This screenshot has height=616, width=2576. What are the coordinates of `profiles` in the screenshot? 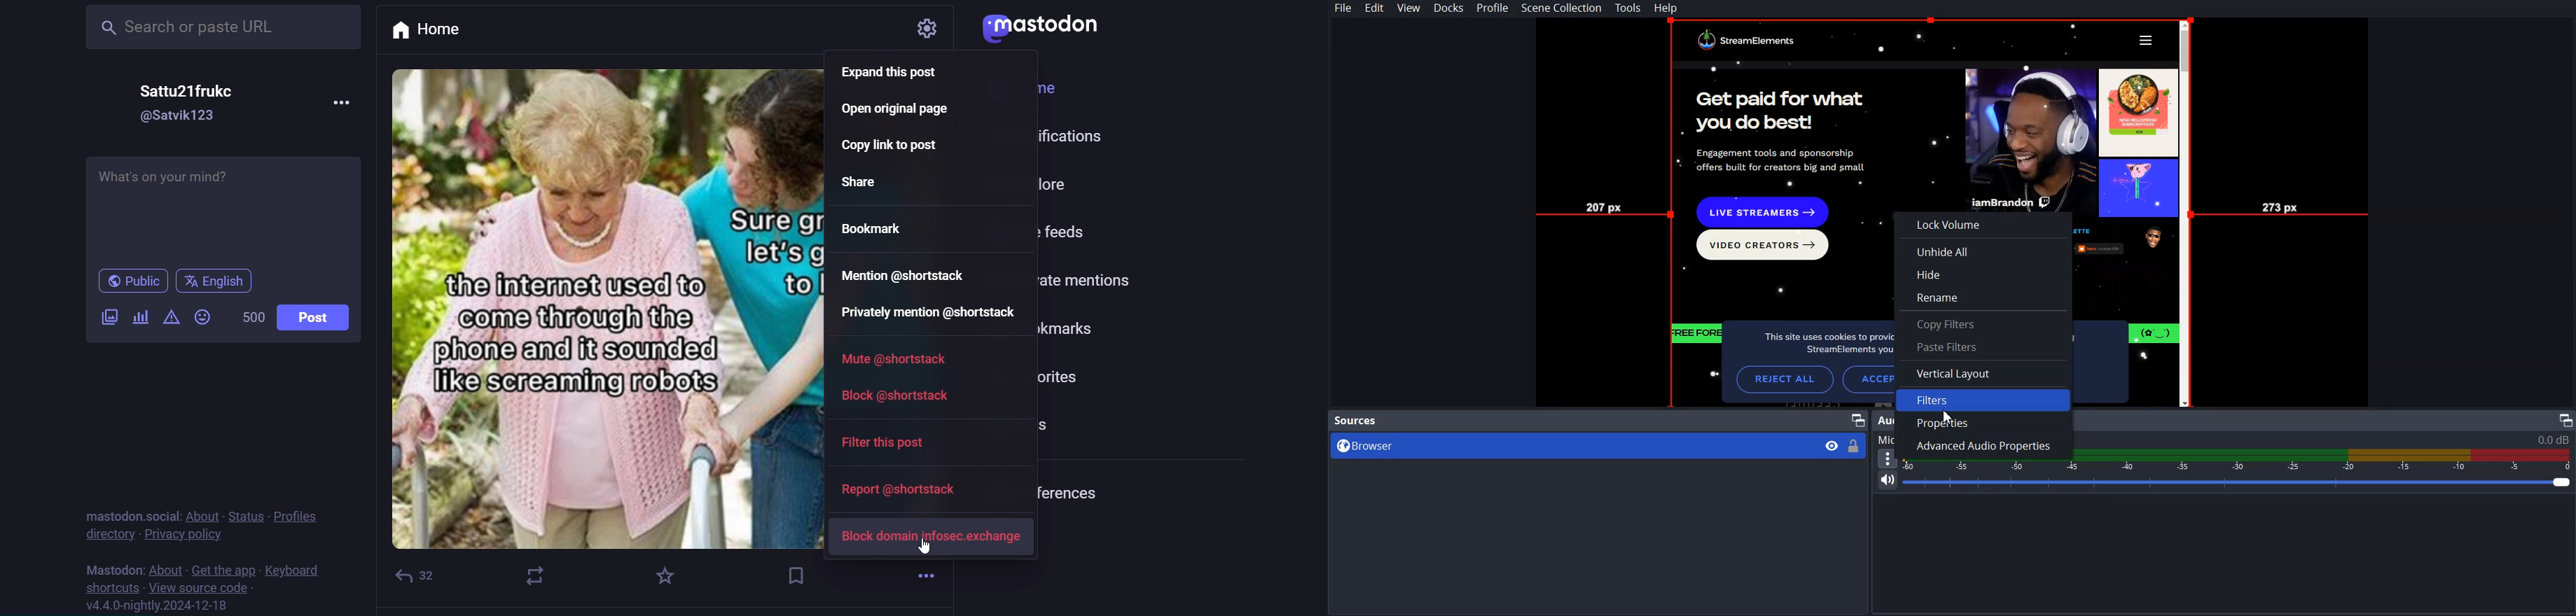 It's located at (300, 514).